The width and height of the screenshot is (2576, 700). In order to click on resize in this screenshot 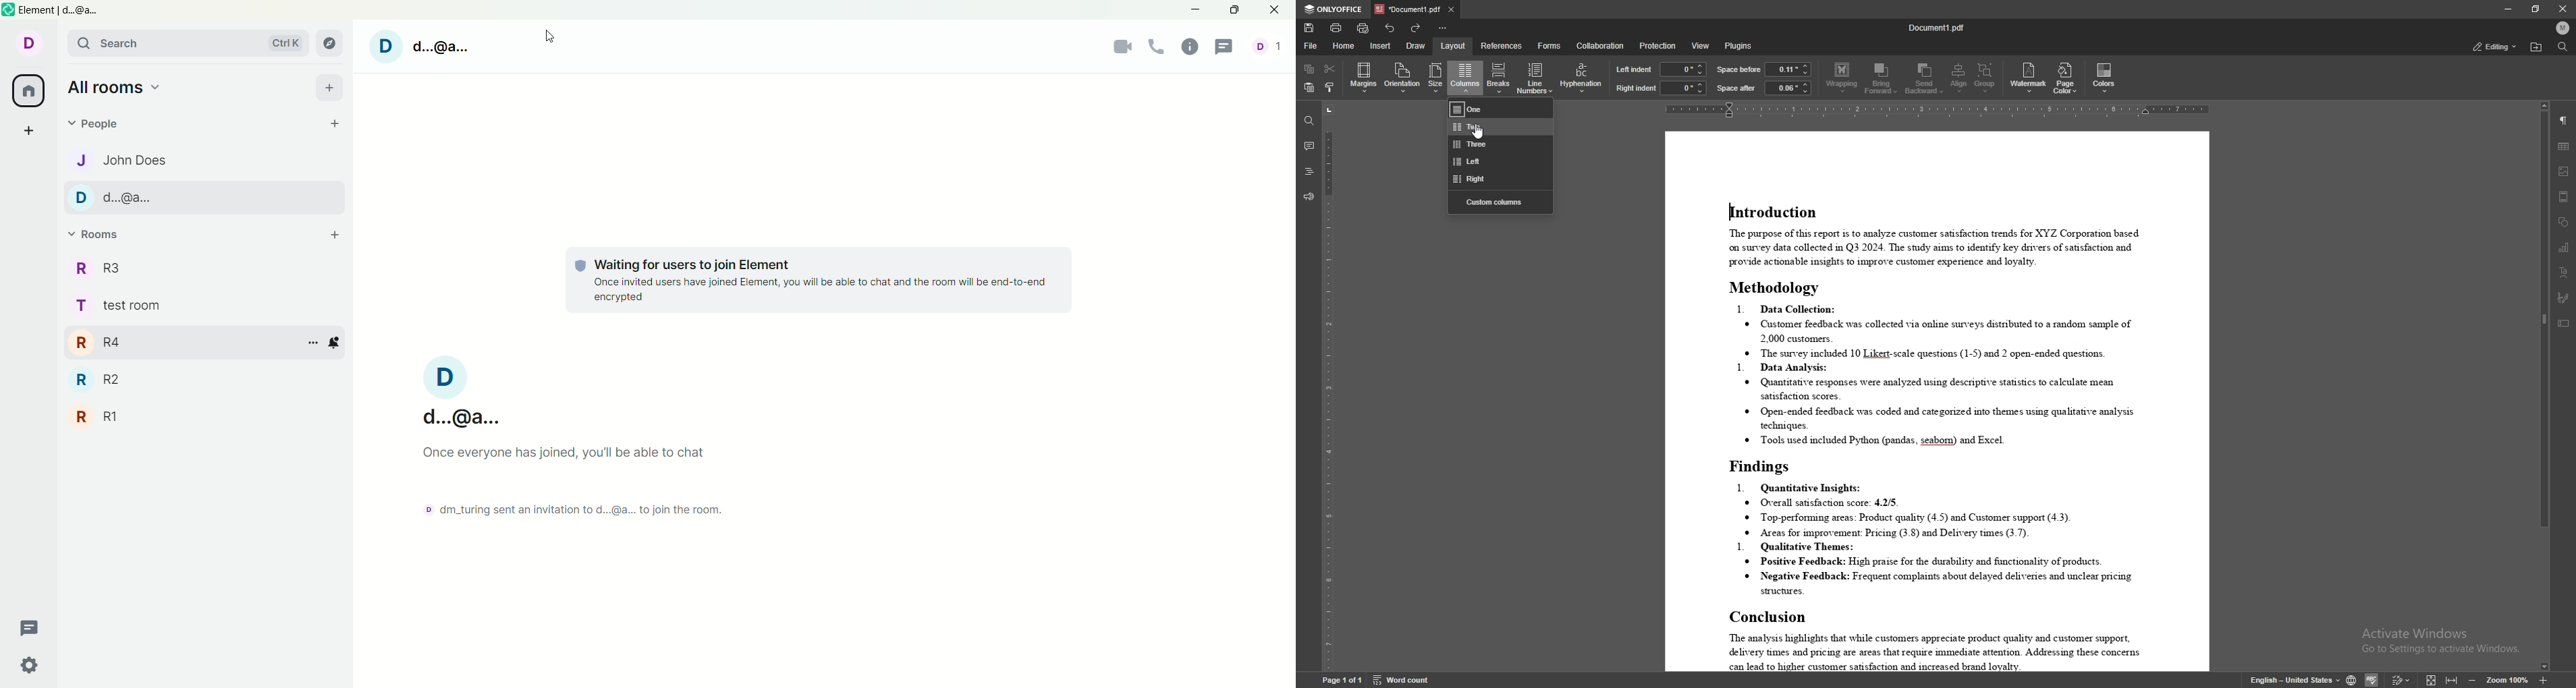, I will do `click(2536, 9)`.